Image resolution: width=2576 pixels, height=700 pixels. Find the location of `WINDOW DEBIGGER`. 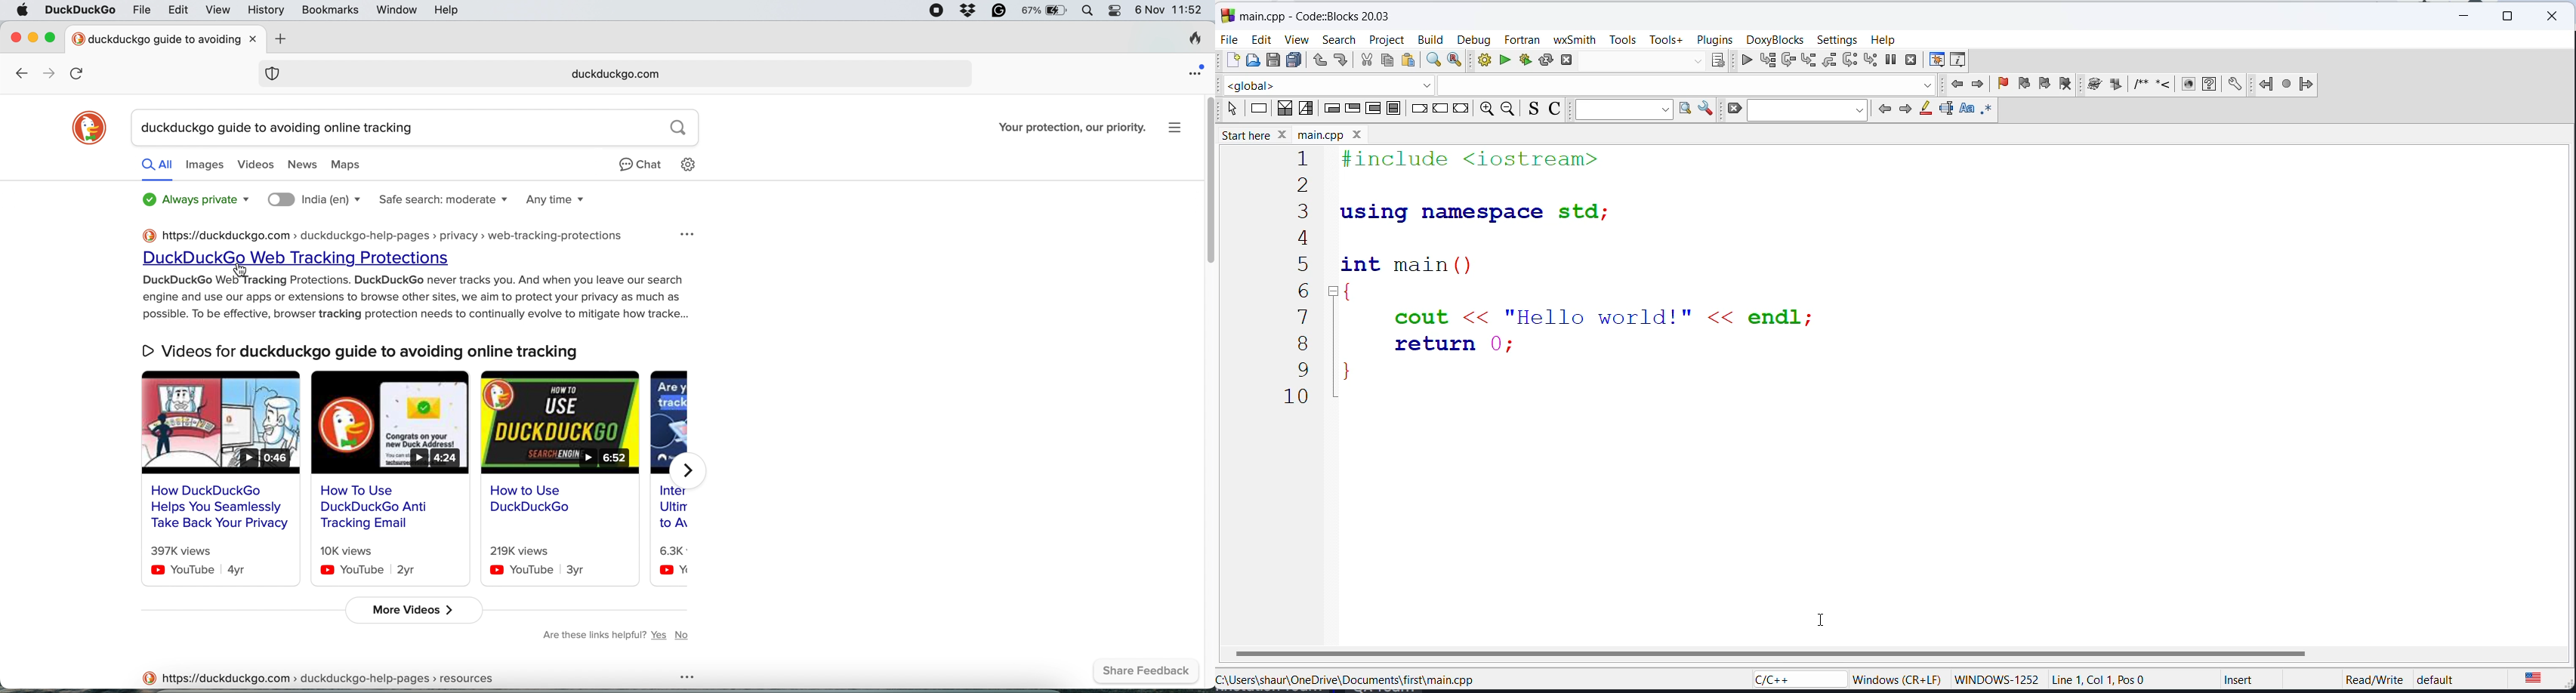

WINDOW DEBIGGER is located at coordinates (1935, 59).